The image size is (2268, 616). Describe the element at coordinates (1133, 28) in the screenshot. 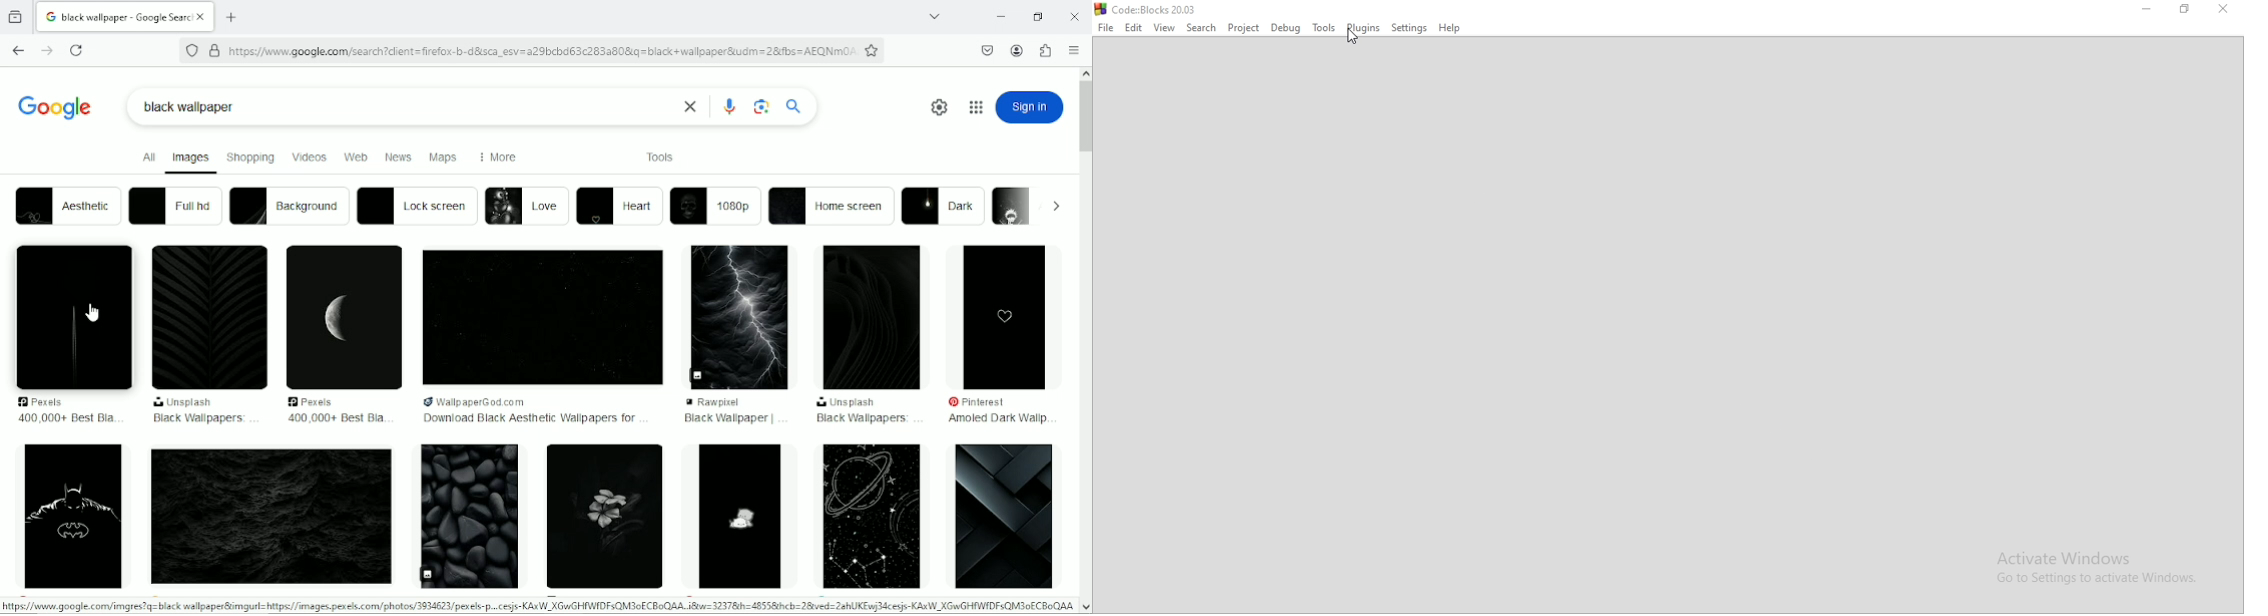

I see `Edit` at that location.